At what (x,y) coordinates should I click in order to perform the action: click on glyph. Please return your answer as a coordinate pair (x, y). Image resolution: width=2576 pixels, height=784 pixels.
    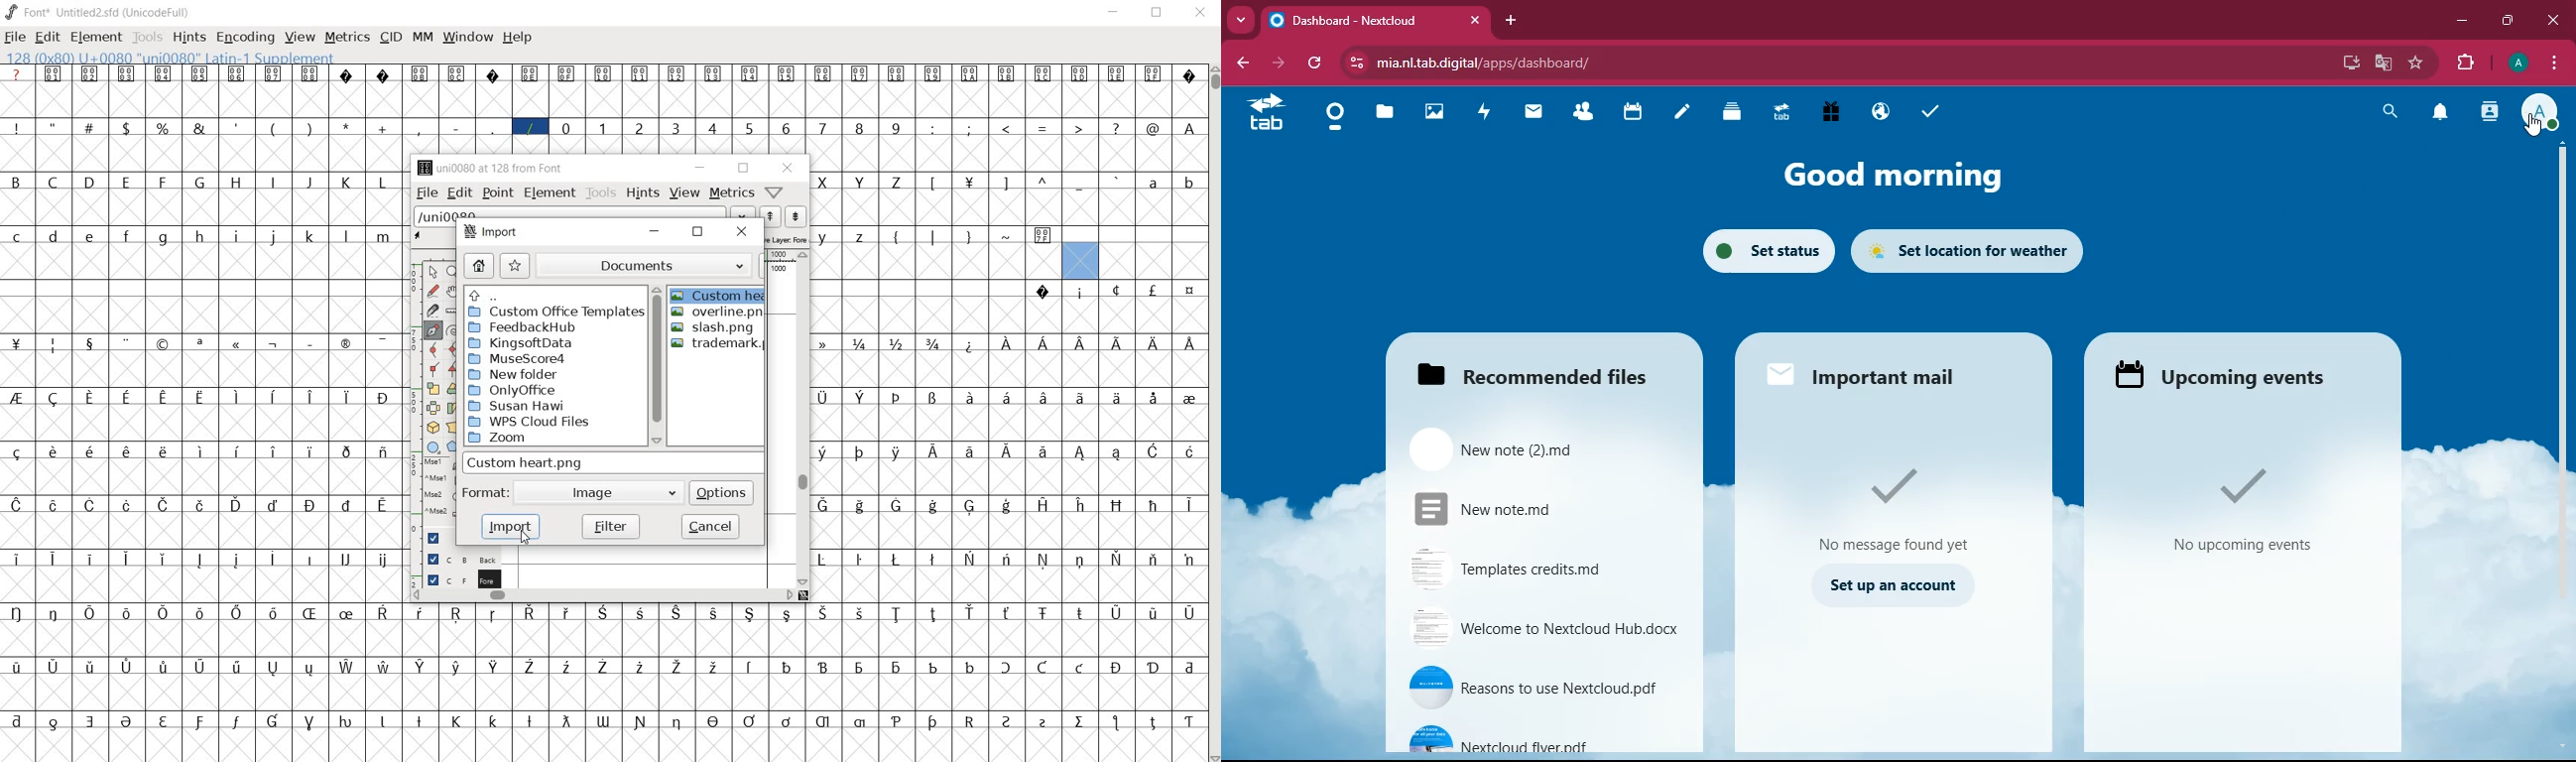
    Looking at the image, I should click on (822, 398).